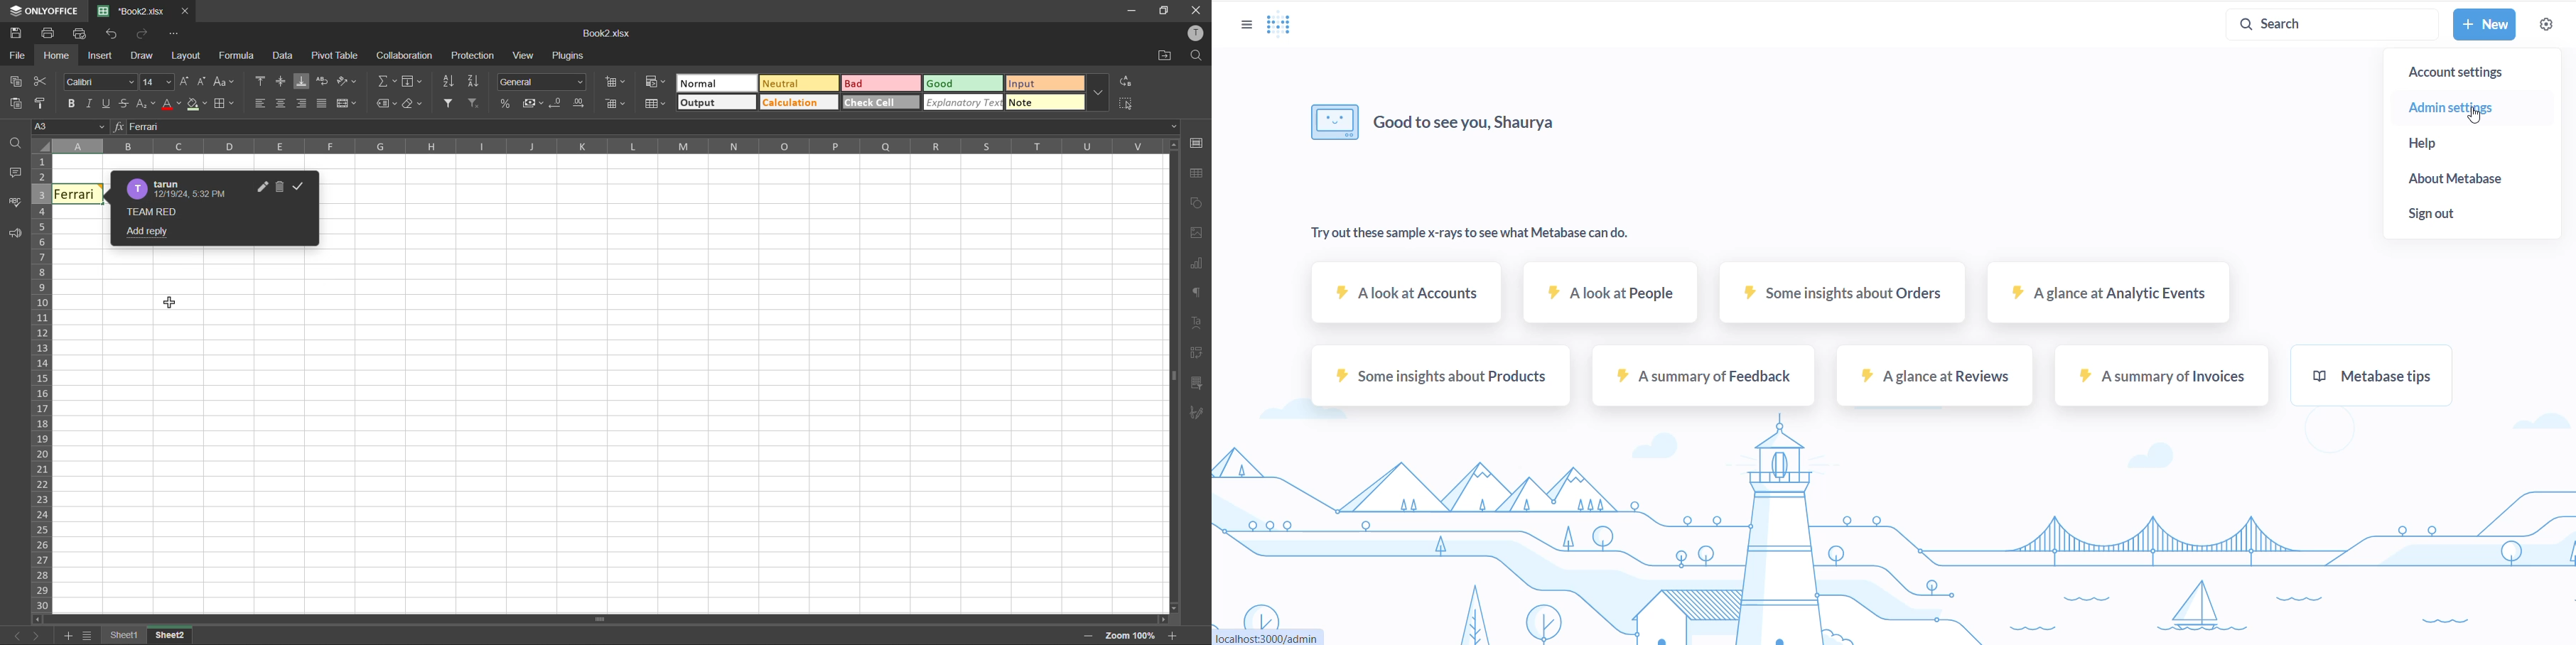 The image size is (2576, 672). What do you see at coordinates (602, 147) in the screenshot?
I see `column names` at bounding box center [602, 147].